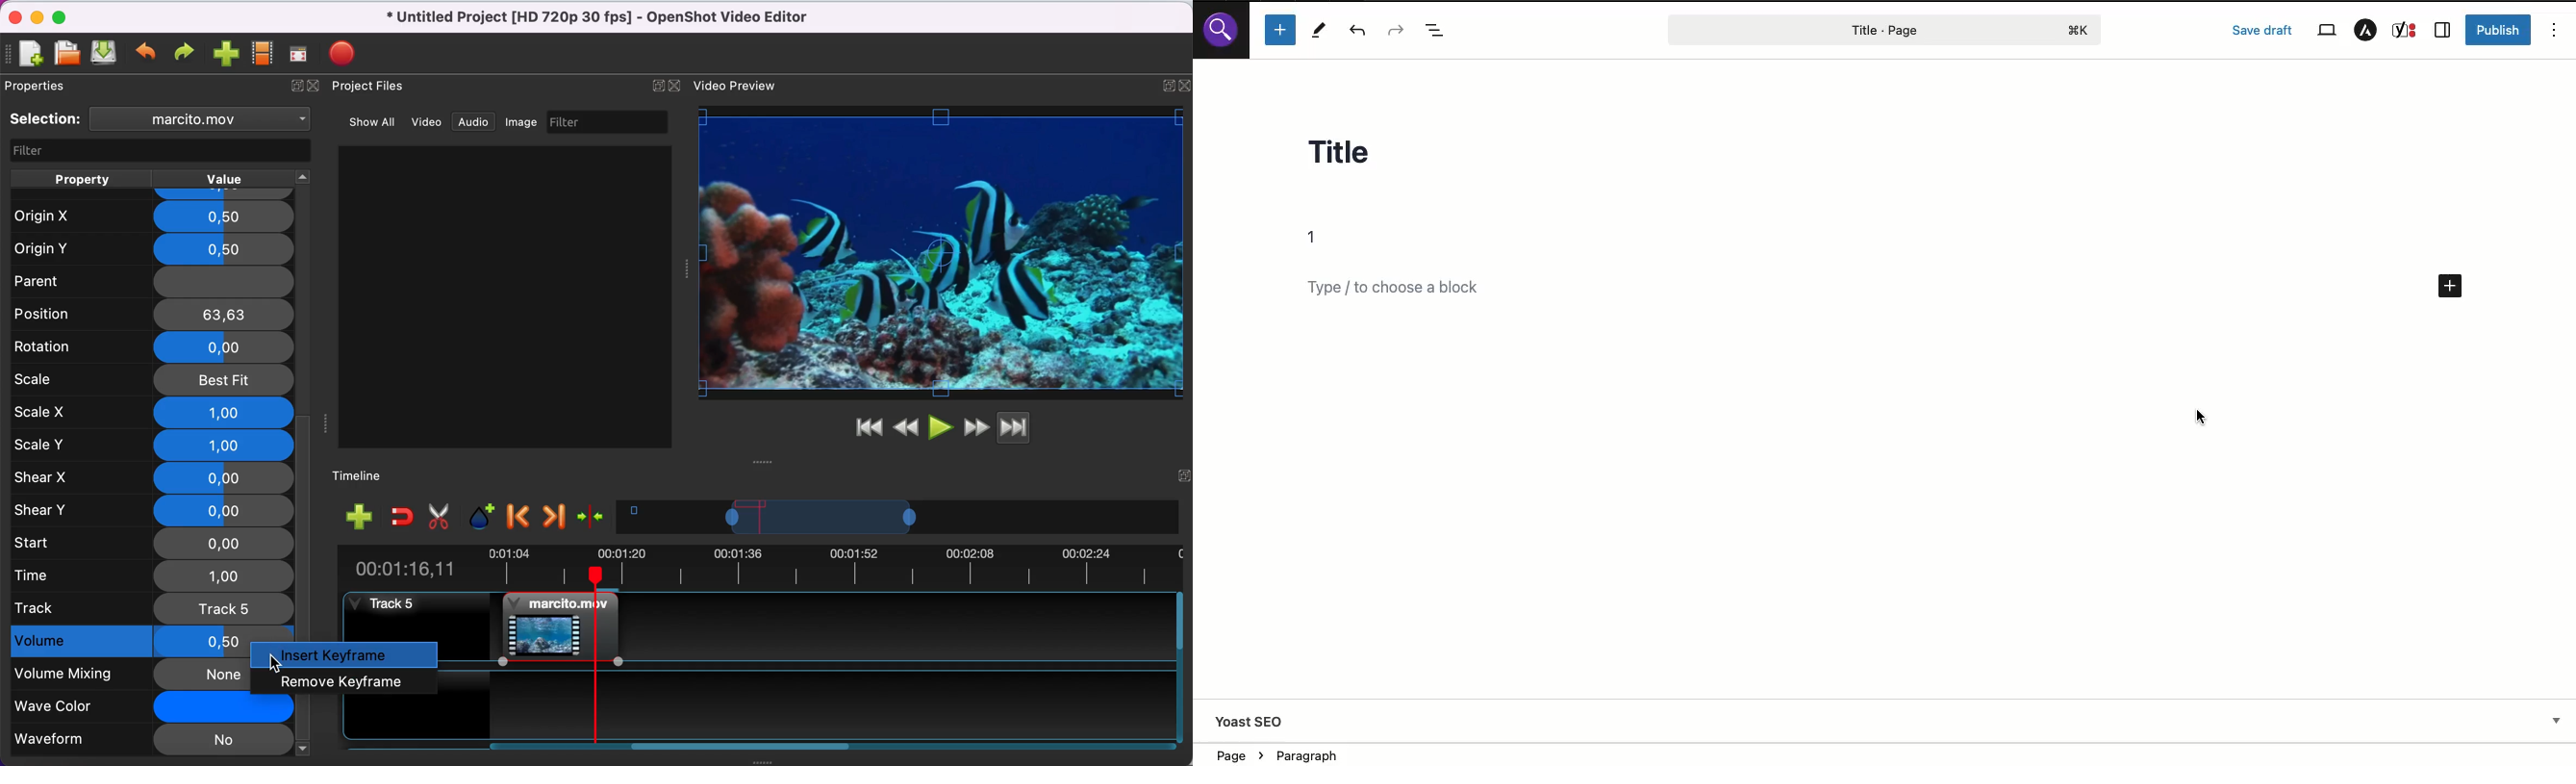 Image resolution: width=2576 pixels, height=784 pixels. I want to click on expand/hide, so click(1186, 82).